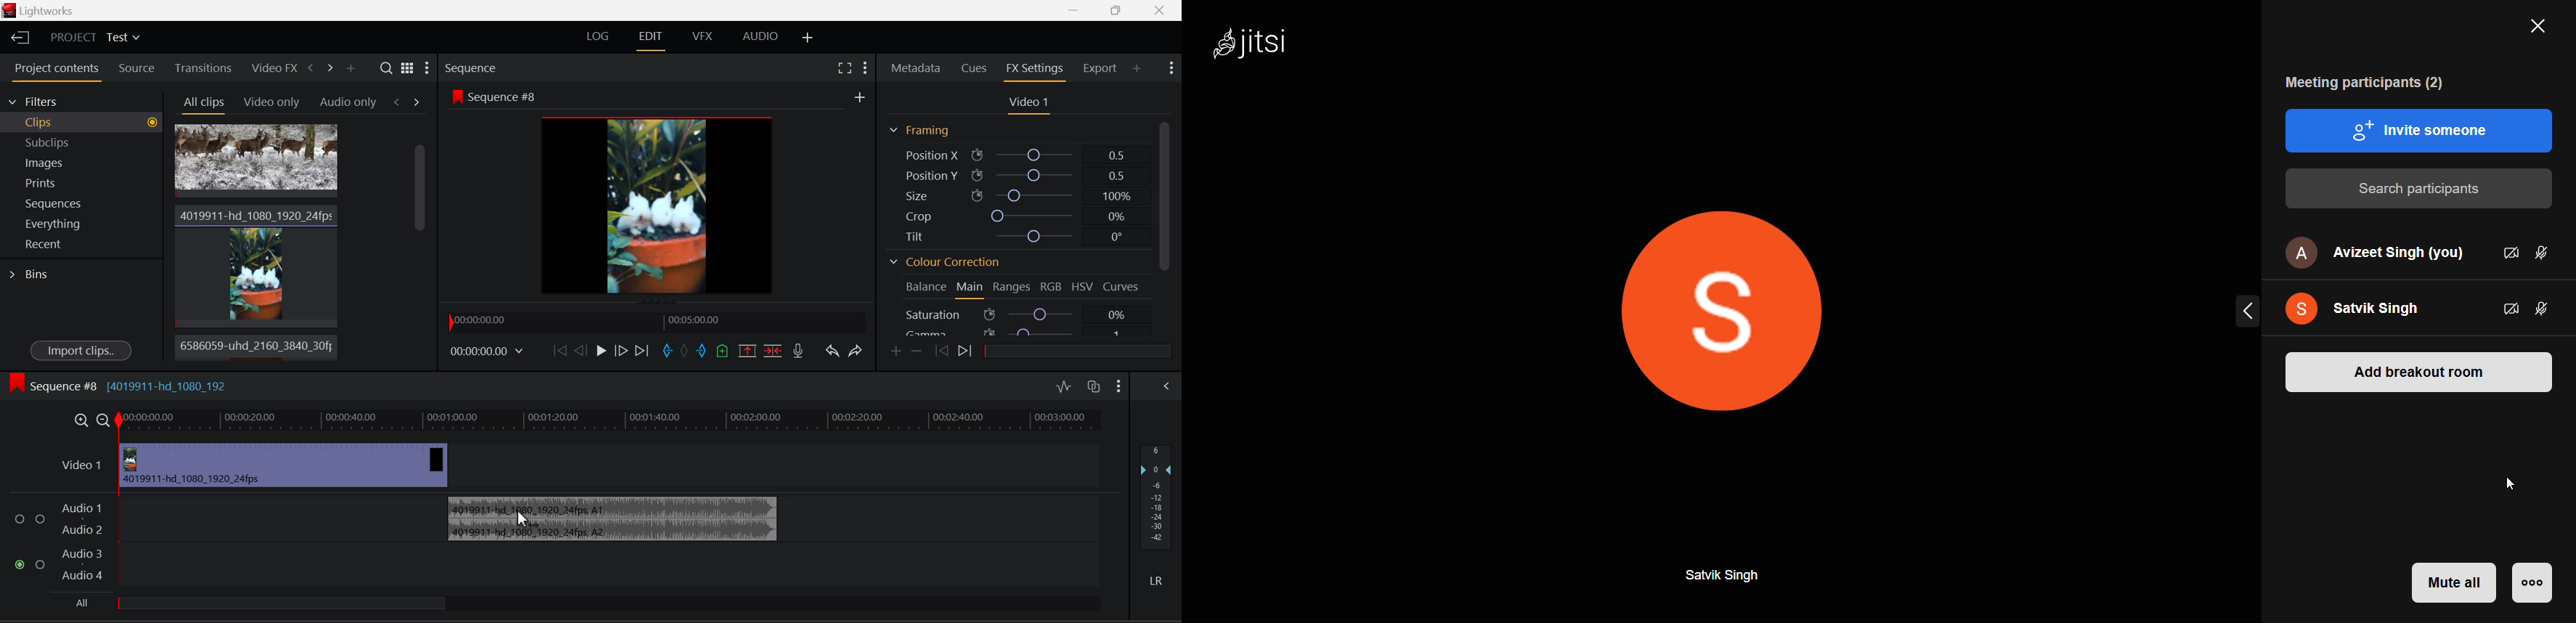 This screenshot has height=644, width=2576. What do you see at coordinates (349, 101) in the screenshot?
I see `Audio only` at bounding box center [349, 101].